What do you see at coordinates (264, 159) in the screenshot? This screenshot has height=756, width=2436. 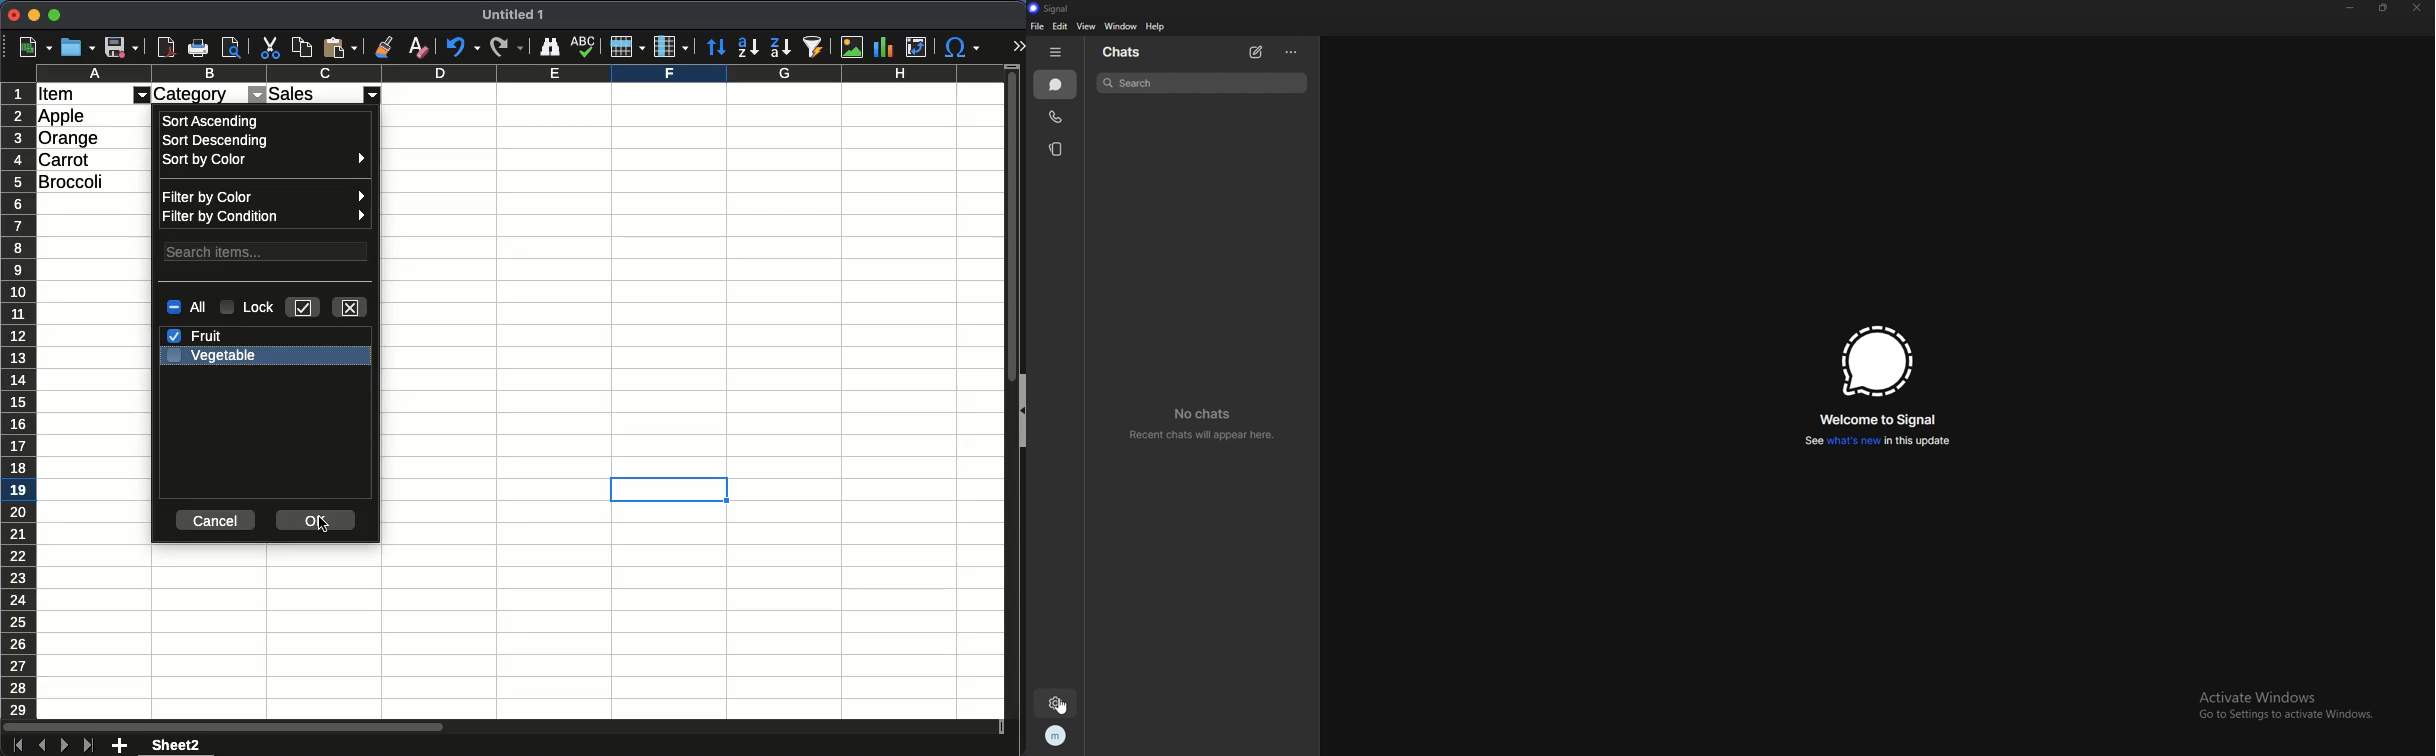 I see `sort by color` at bounding box center [264, 159].